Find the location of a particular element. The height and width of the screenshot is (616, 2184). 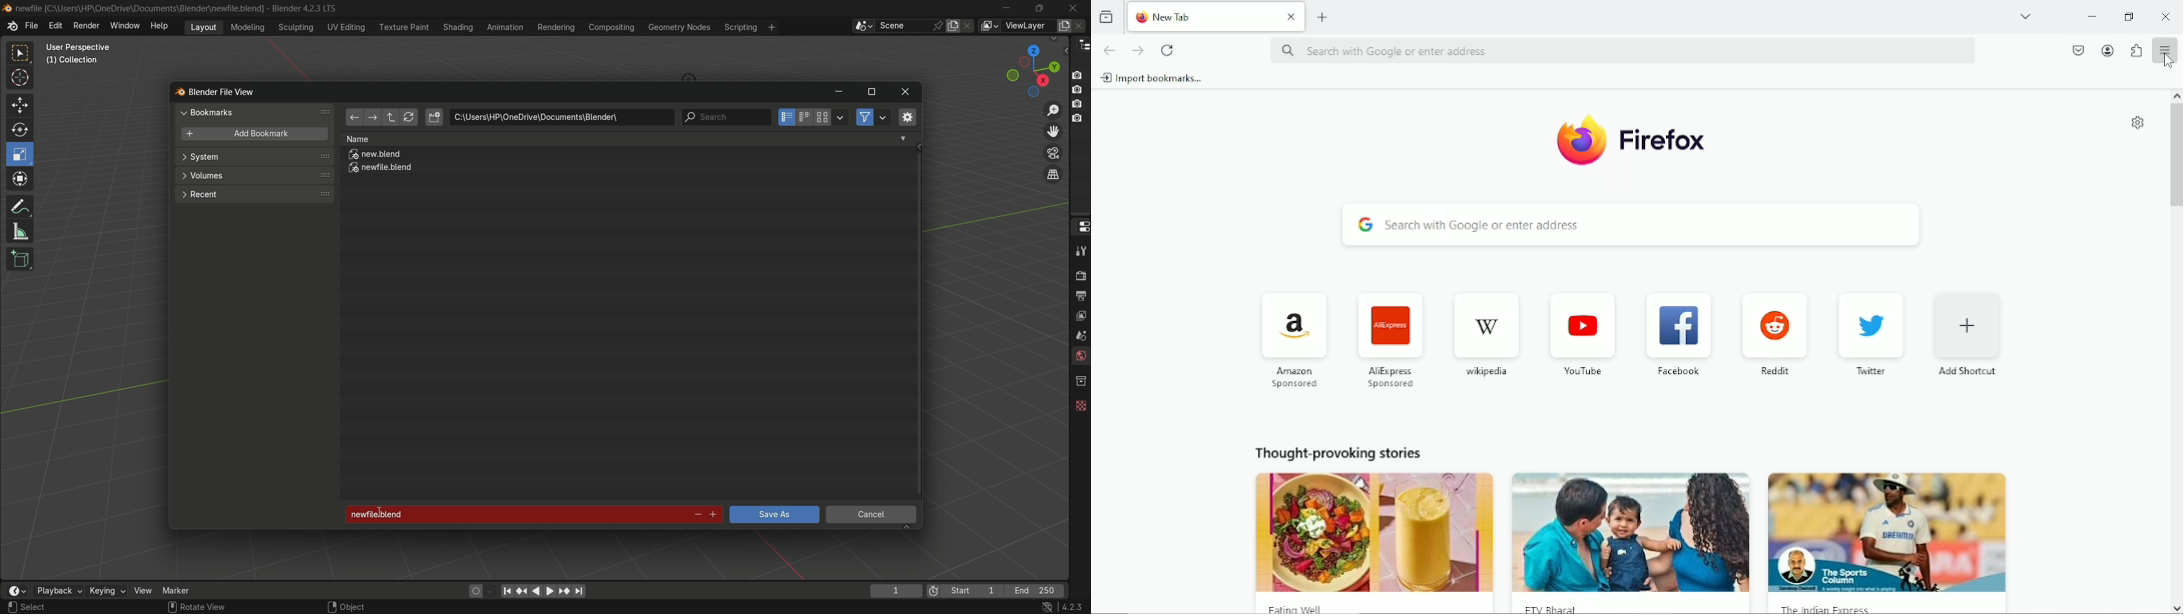

thought provoking stories is located at coordinates (1333, 451).